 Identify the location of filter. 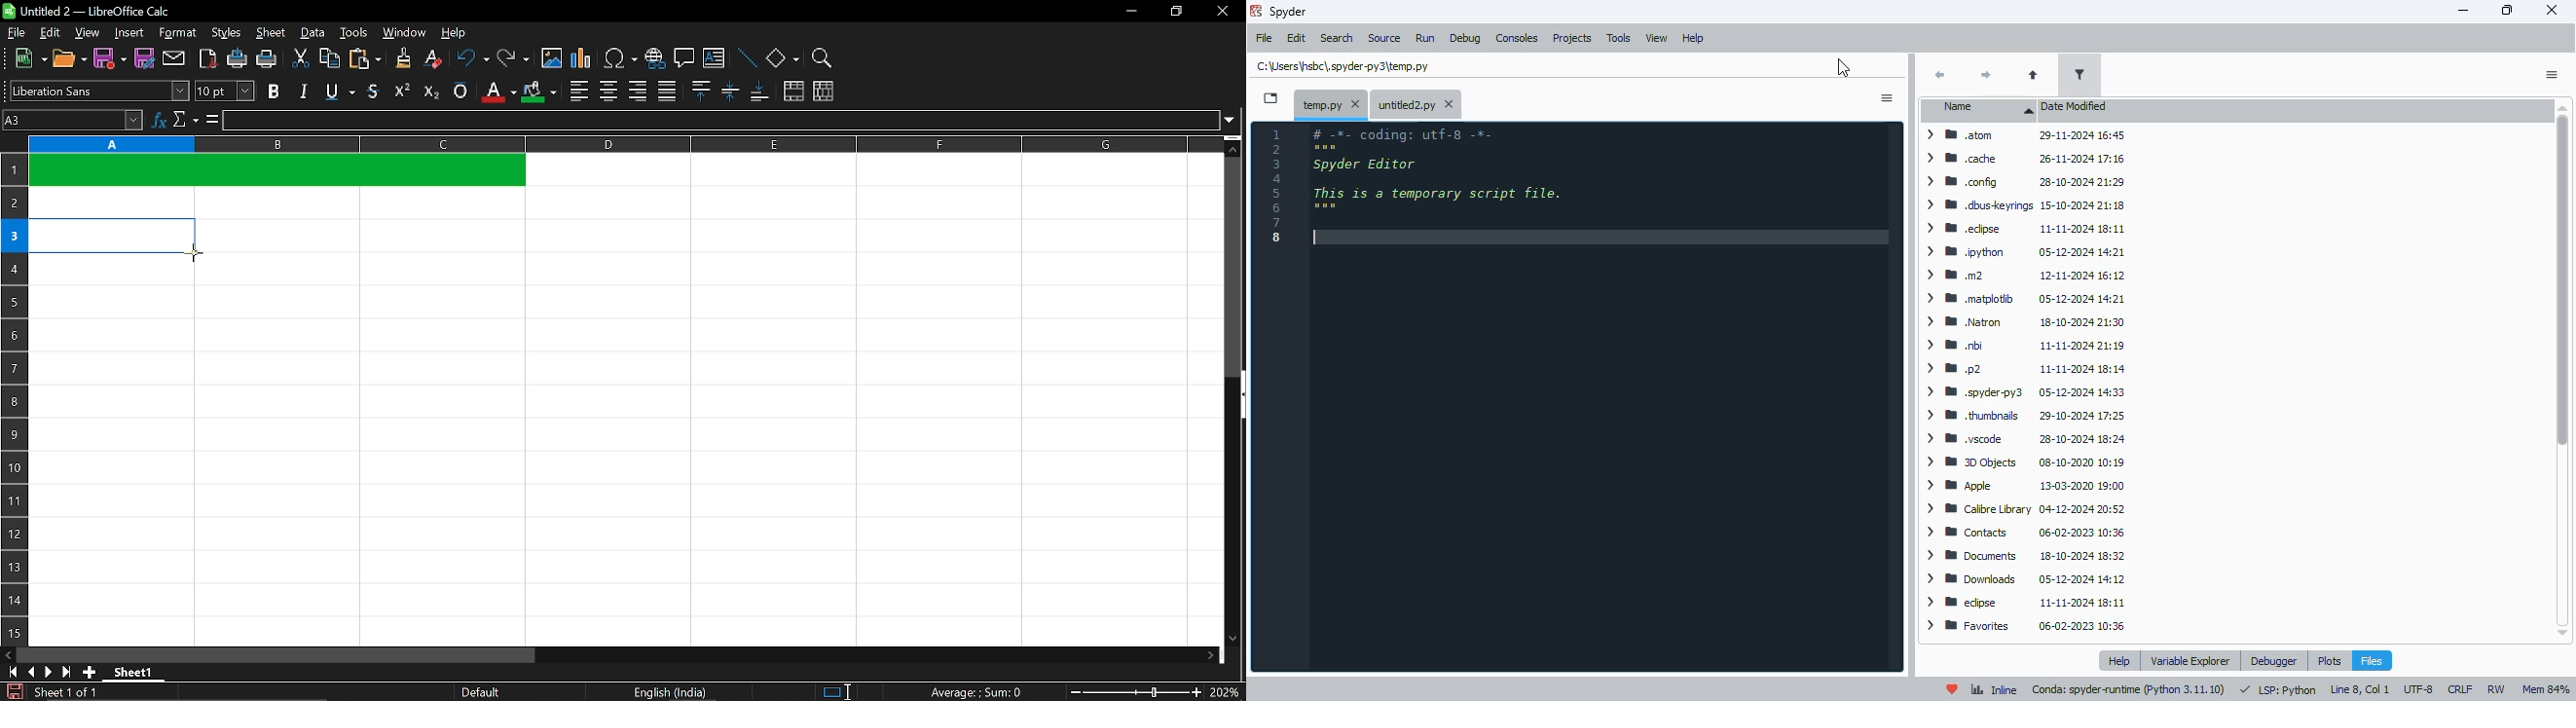
(2080, 74).